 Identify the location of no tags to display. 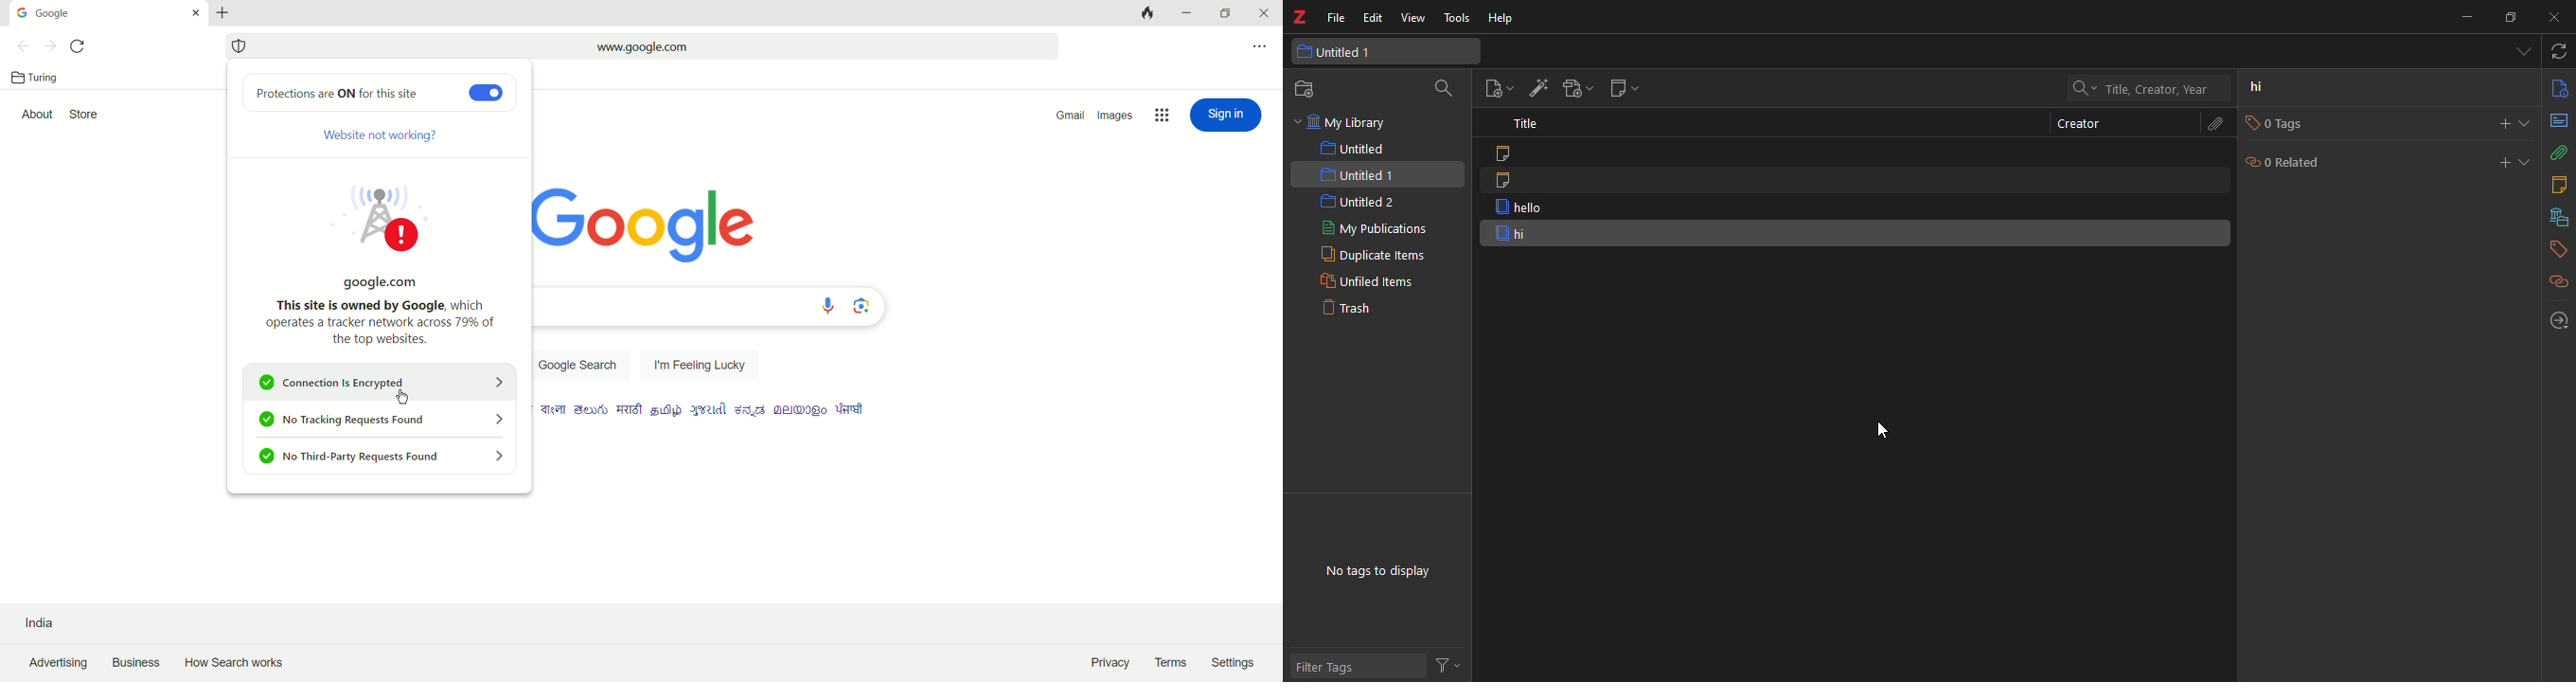
(1377, 572).